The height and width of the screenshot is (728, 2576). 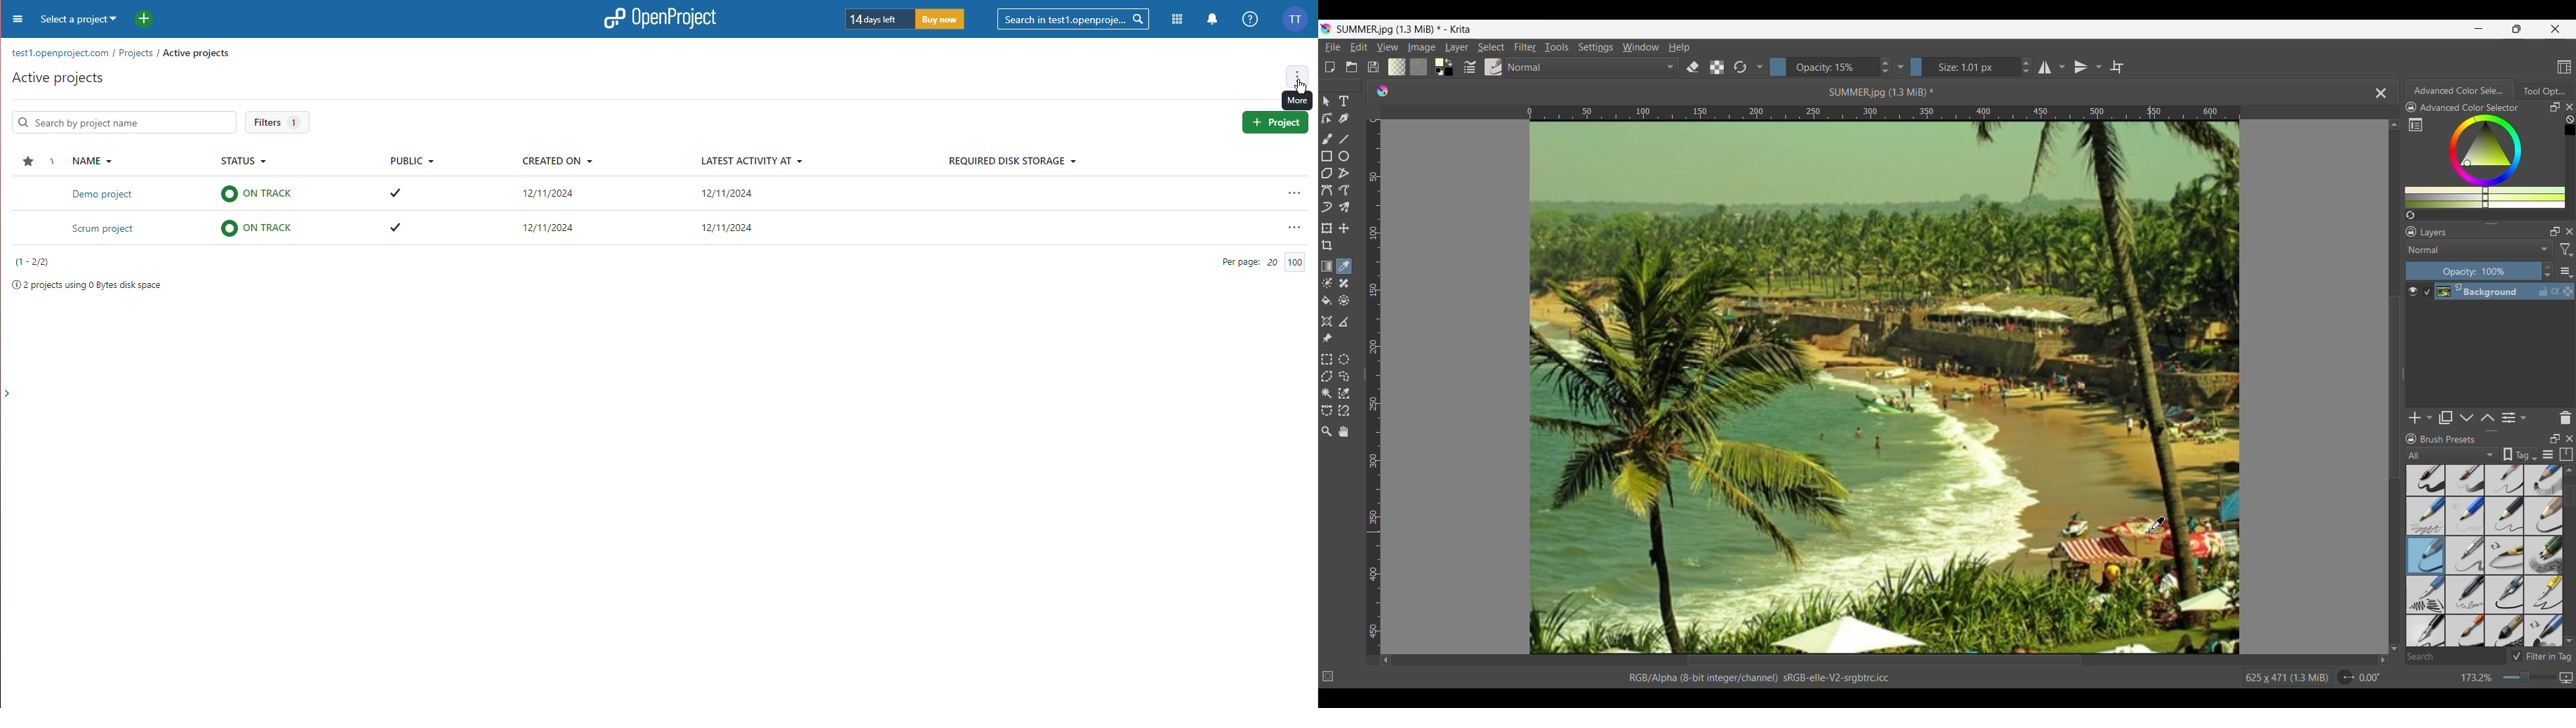 I want to click on Calligraphy, so click(x=1345, y=119).